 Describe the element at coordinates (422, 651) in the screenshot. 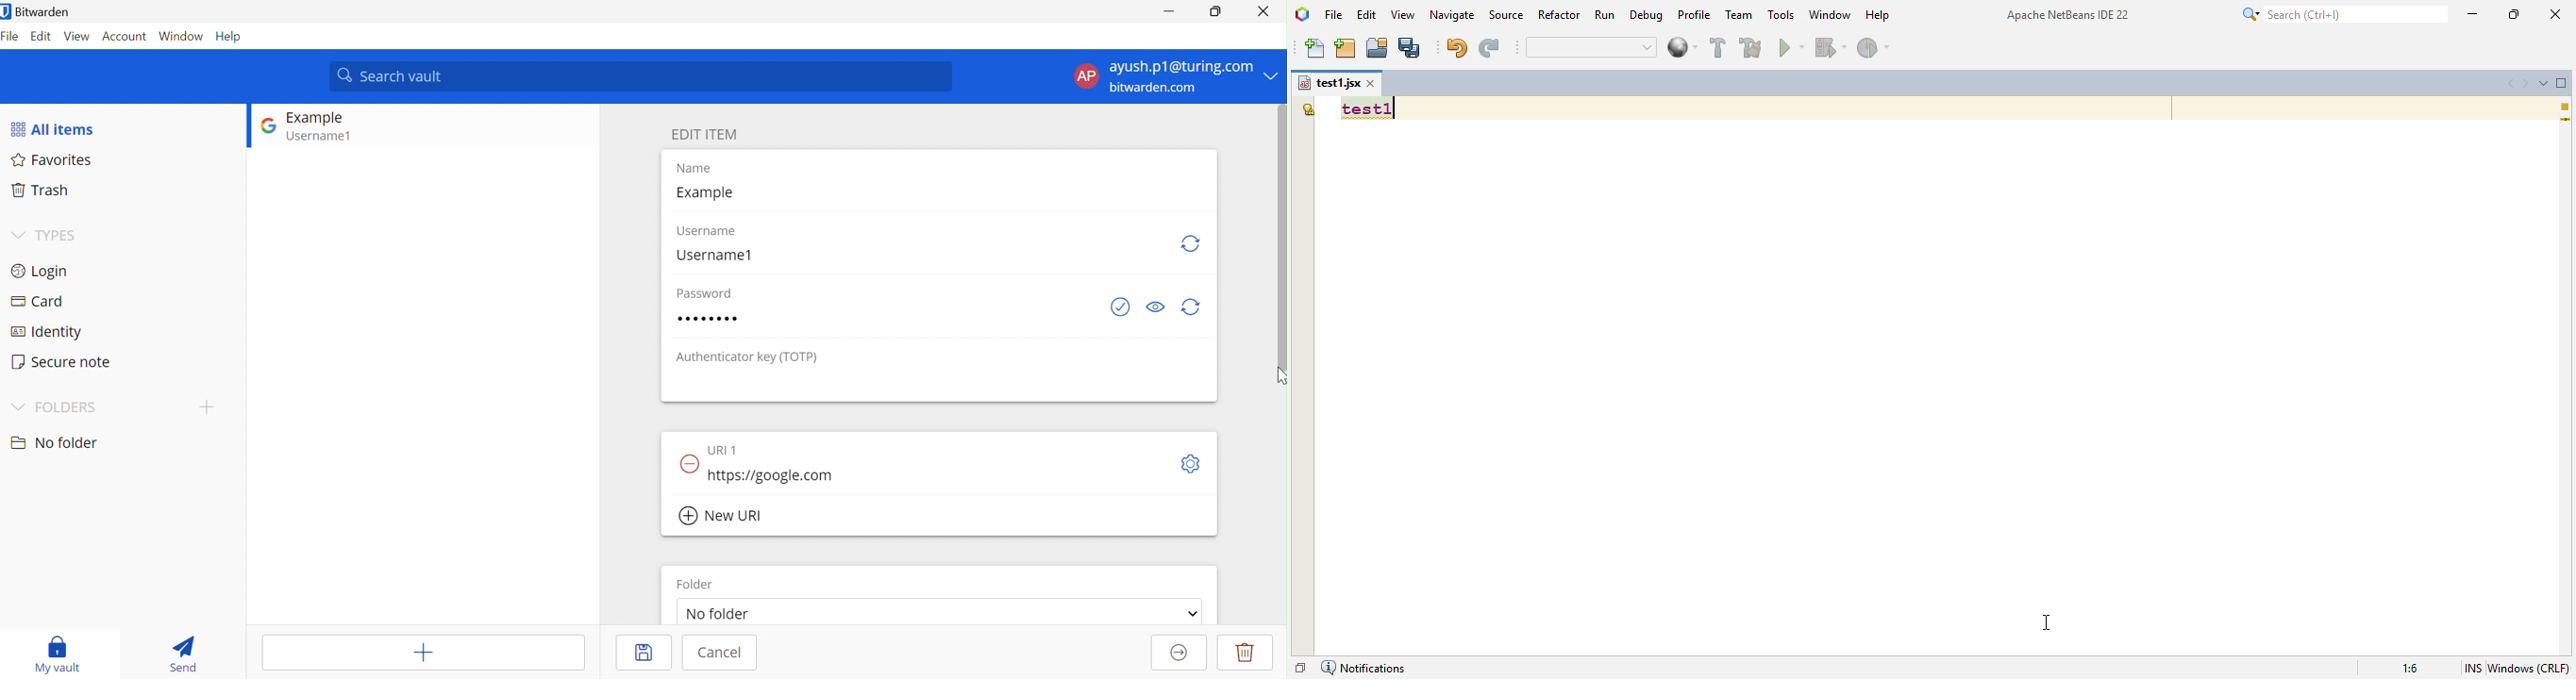

I see `Add item` at that location.